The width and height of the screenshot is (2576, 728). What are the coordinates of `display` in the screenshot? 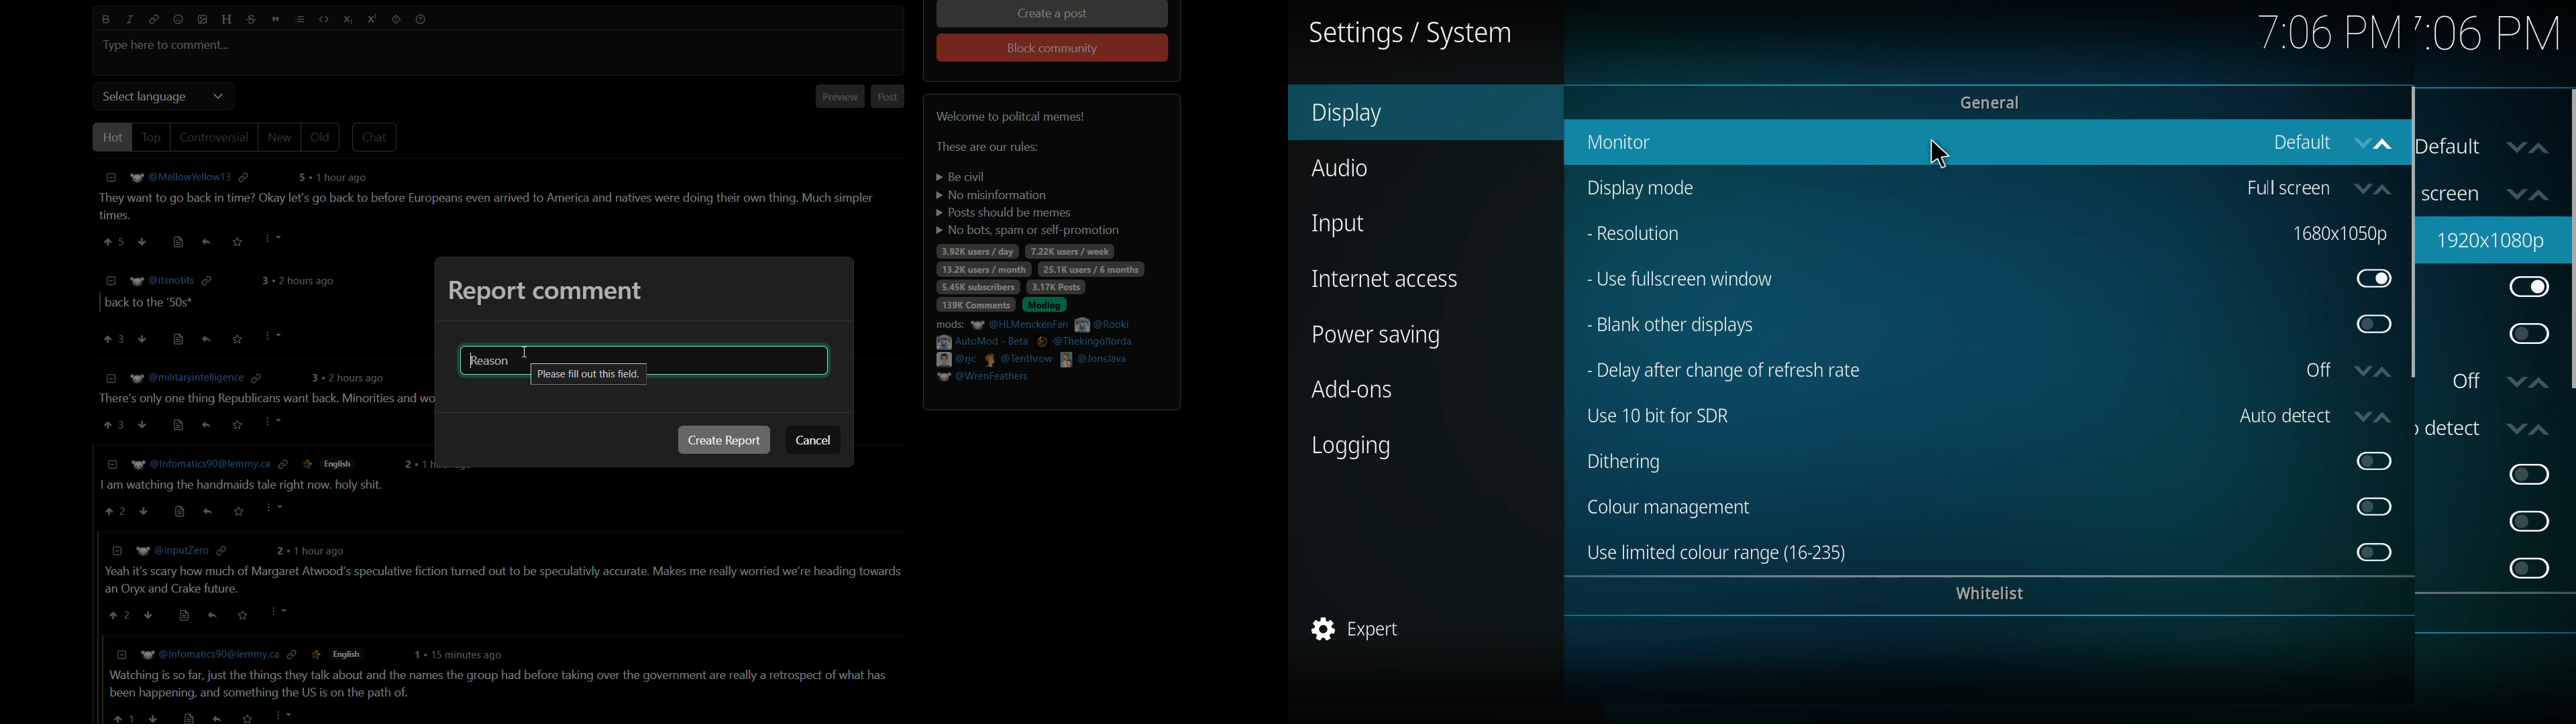 It's located at (1360, 119).